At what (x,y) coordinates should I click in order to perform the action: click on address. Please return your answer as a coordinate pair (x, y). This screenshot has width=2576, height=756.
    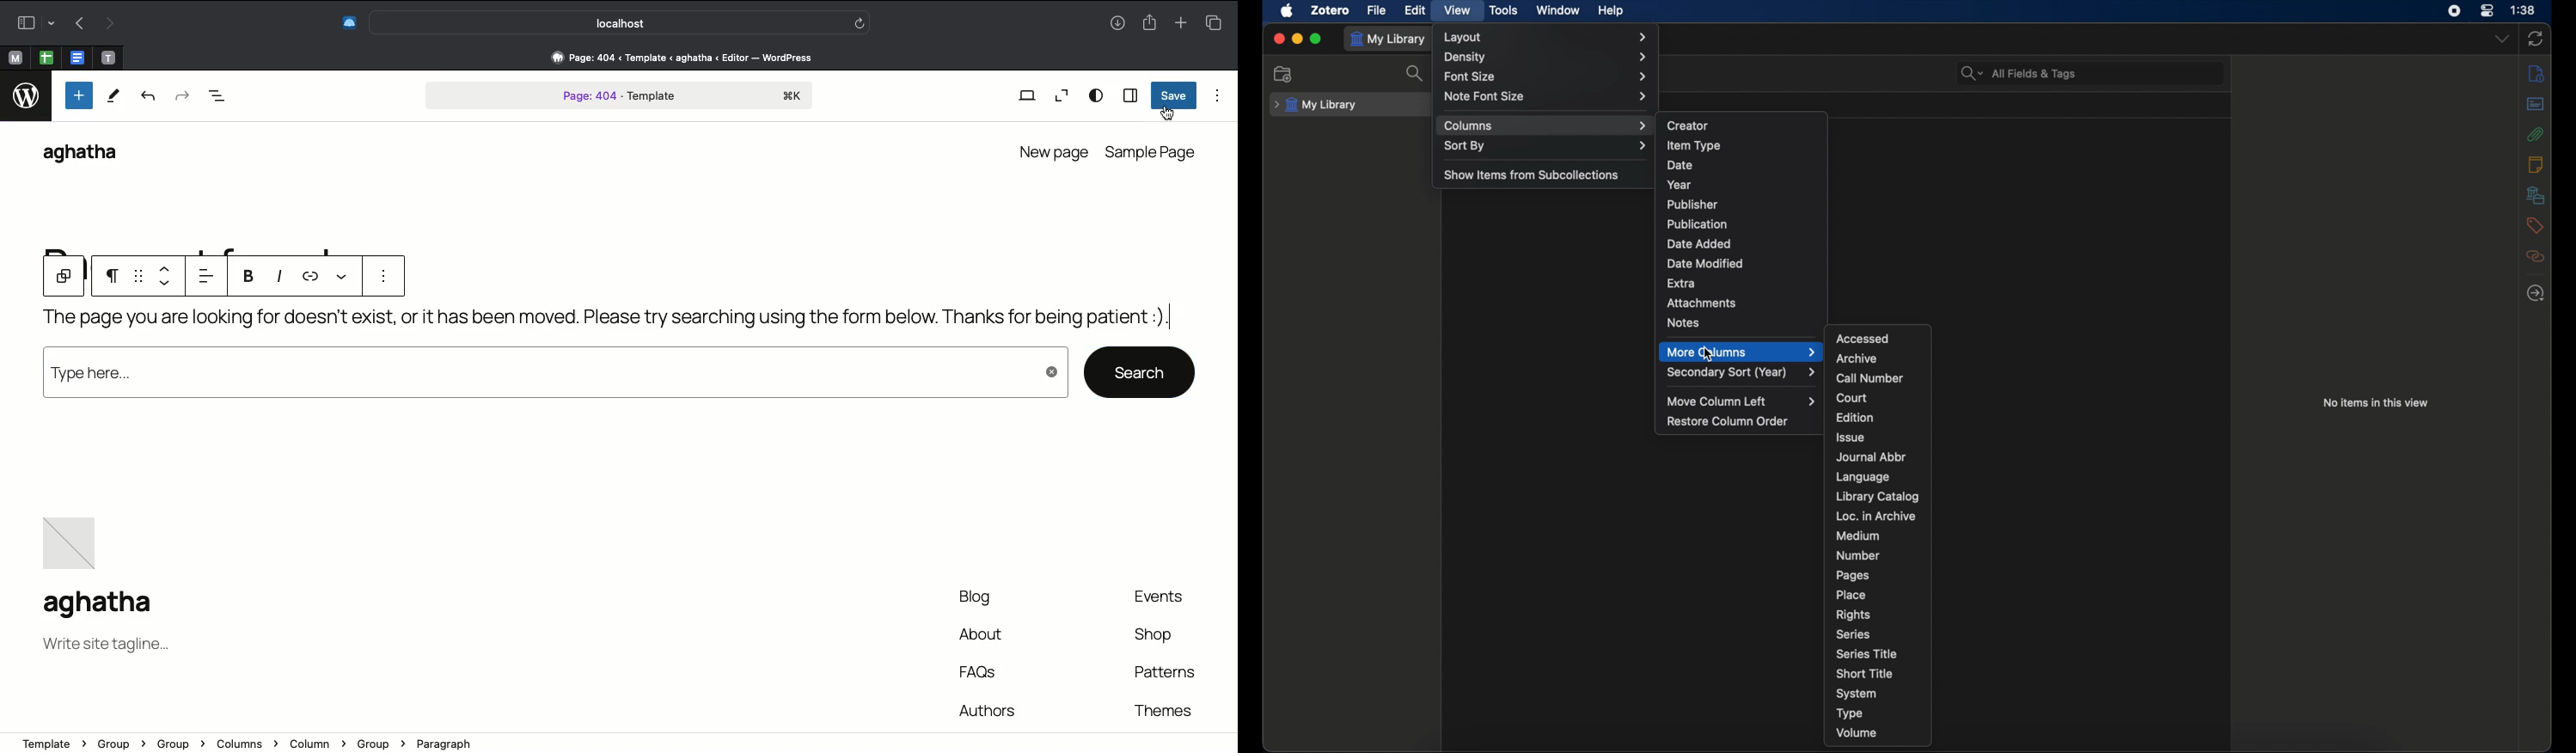
    Looking at the image, I should click on (590, 739).